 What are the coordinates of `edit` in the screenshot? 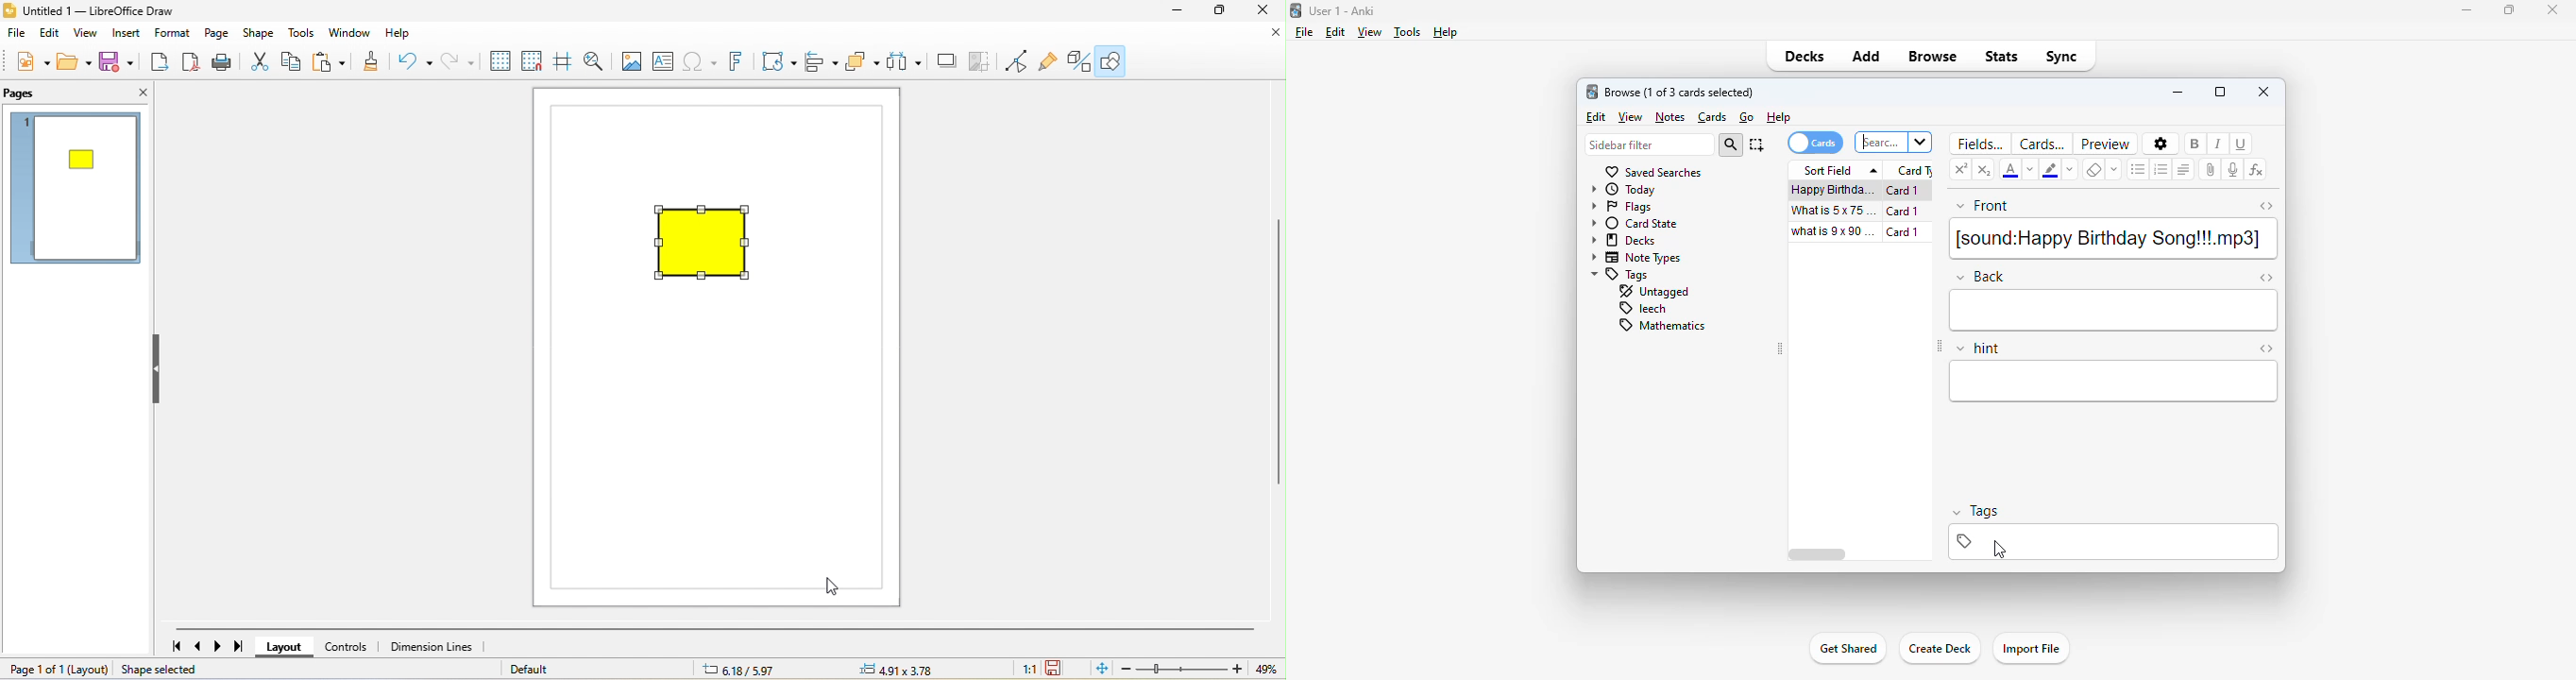 It's located at (1596, 118).